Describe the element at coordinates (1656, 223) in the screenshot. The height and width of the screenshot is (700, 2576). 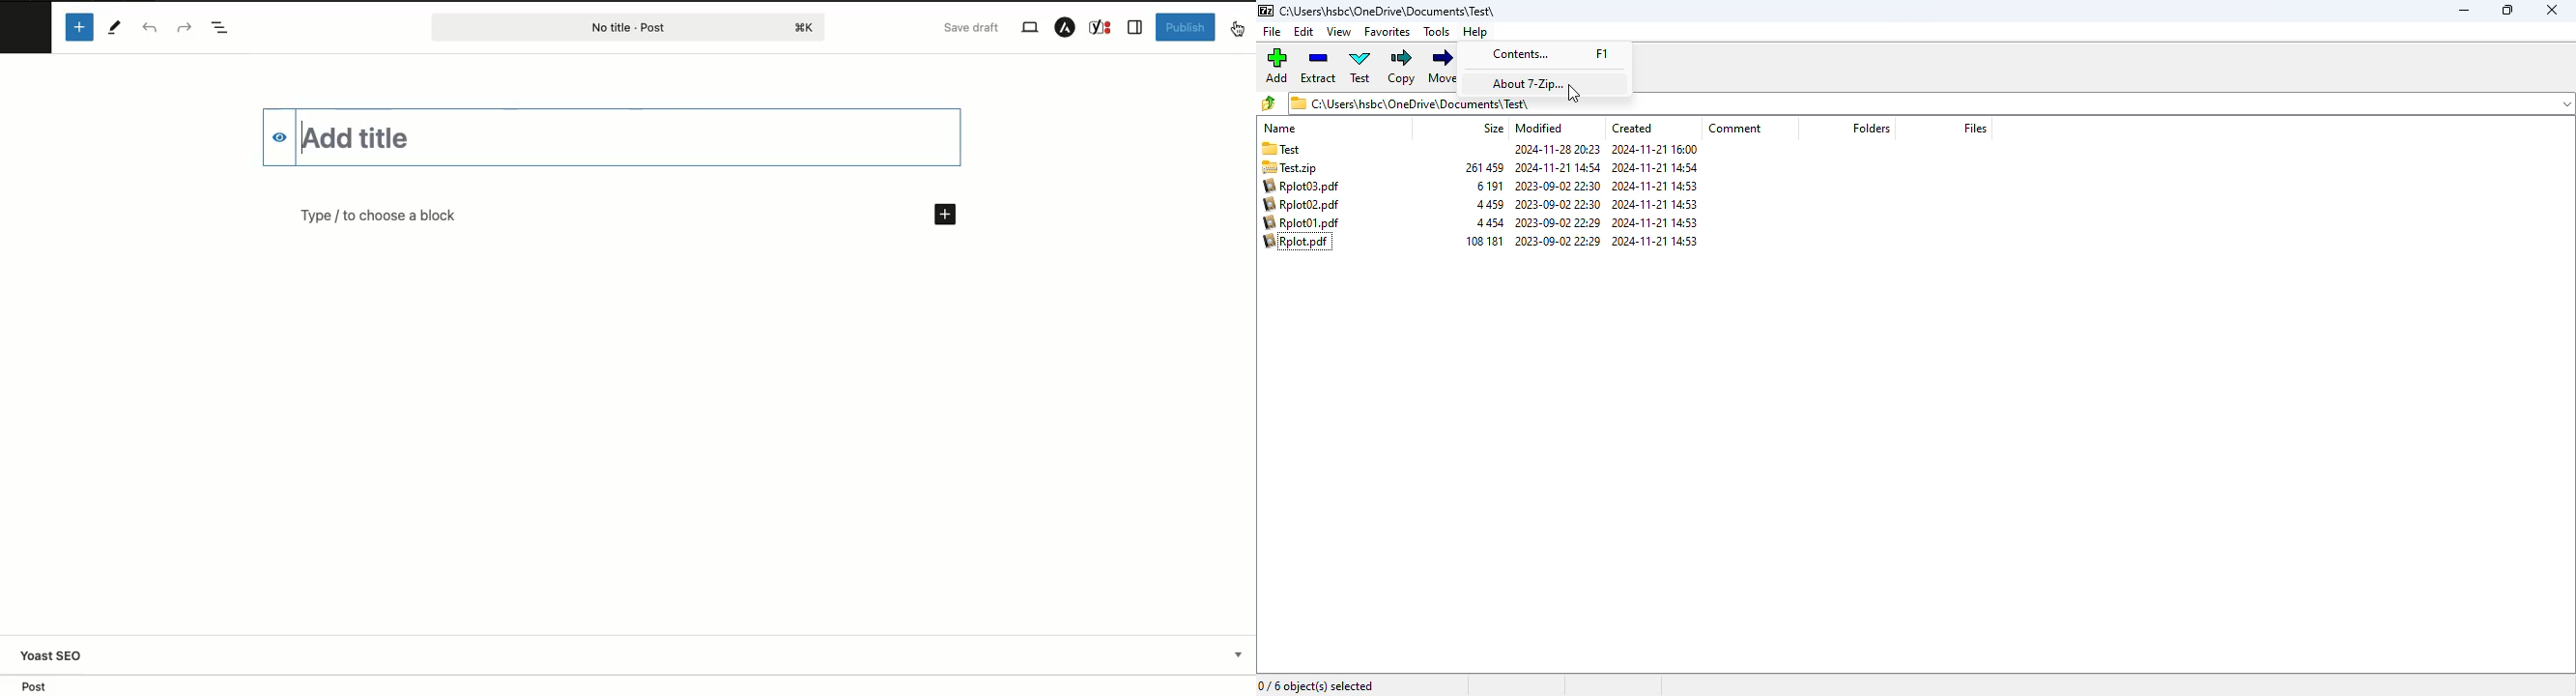
I see `2024-11-21 14:53` at that location.